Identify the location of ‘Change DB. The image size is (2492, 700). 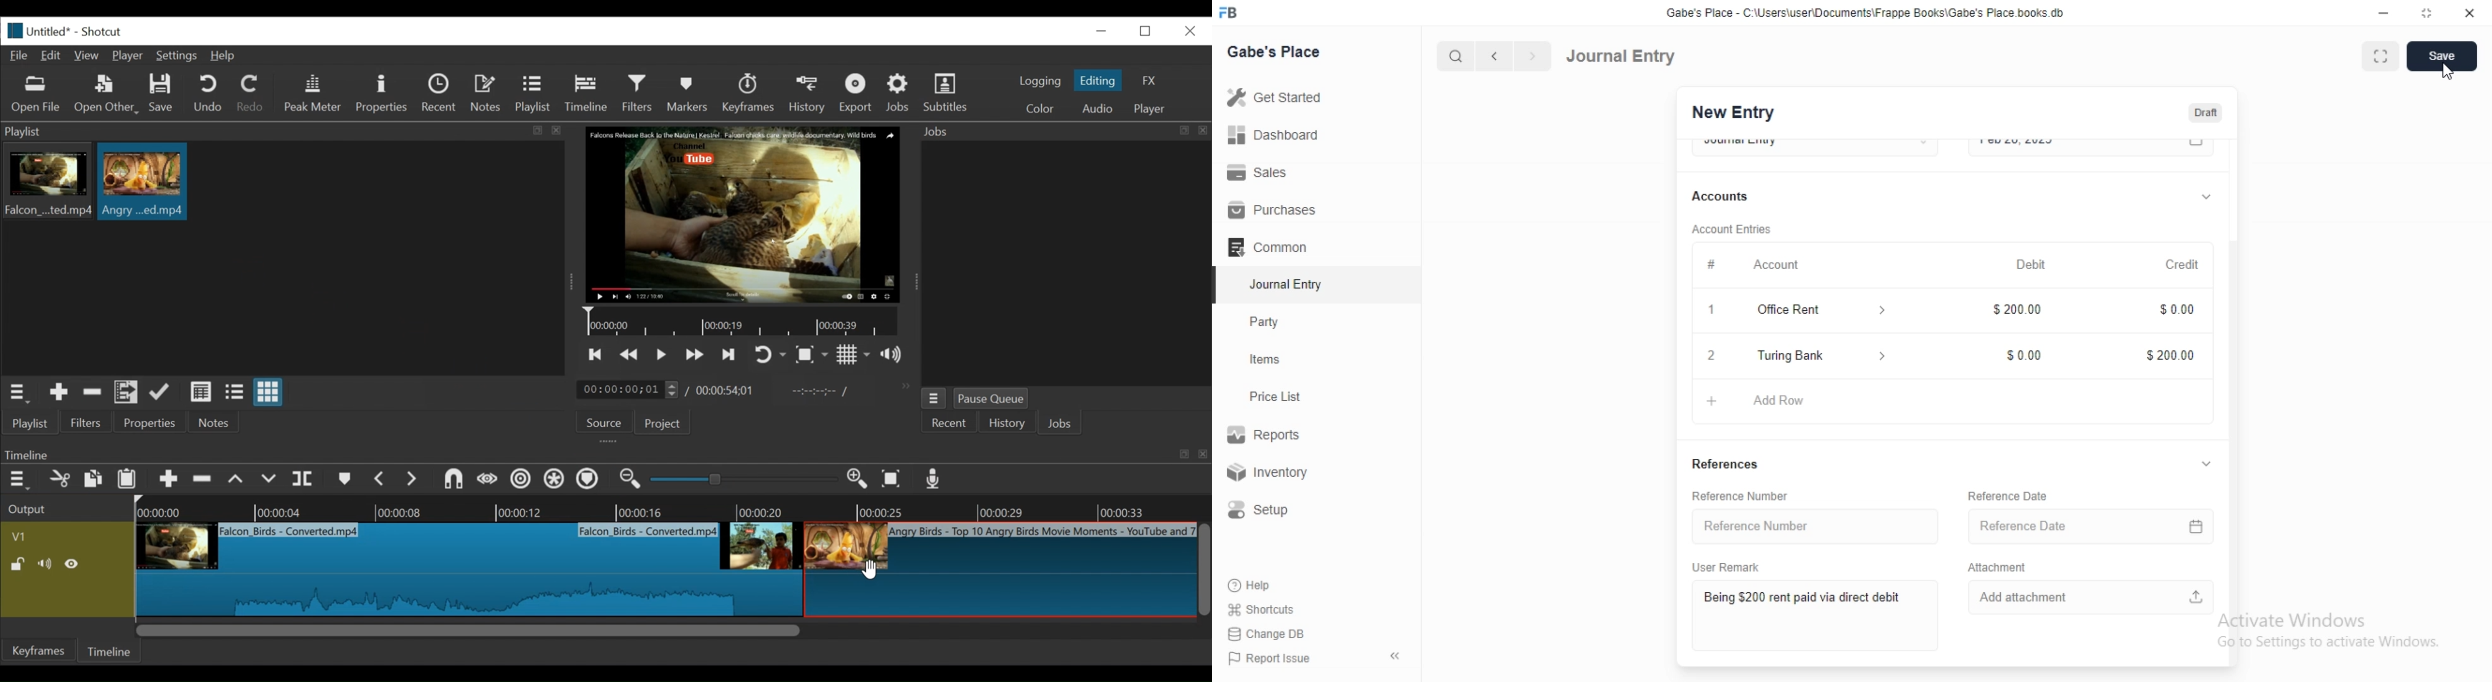
(1267, 634).